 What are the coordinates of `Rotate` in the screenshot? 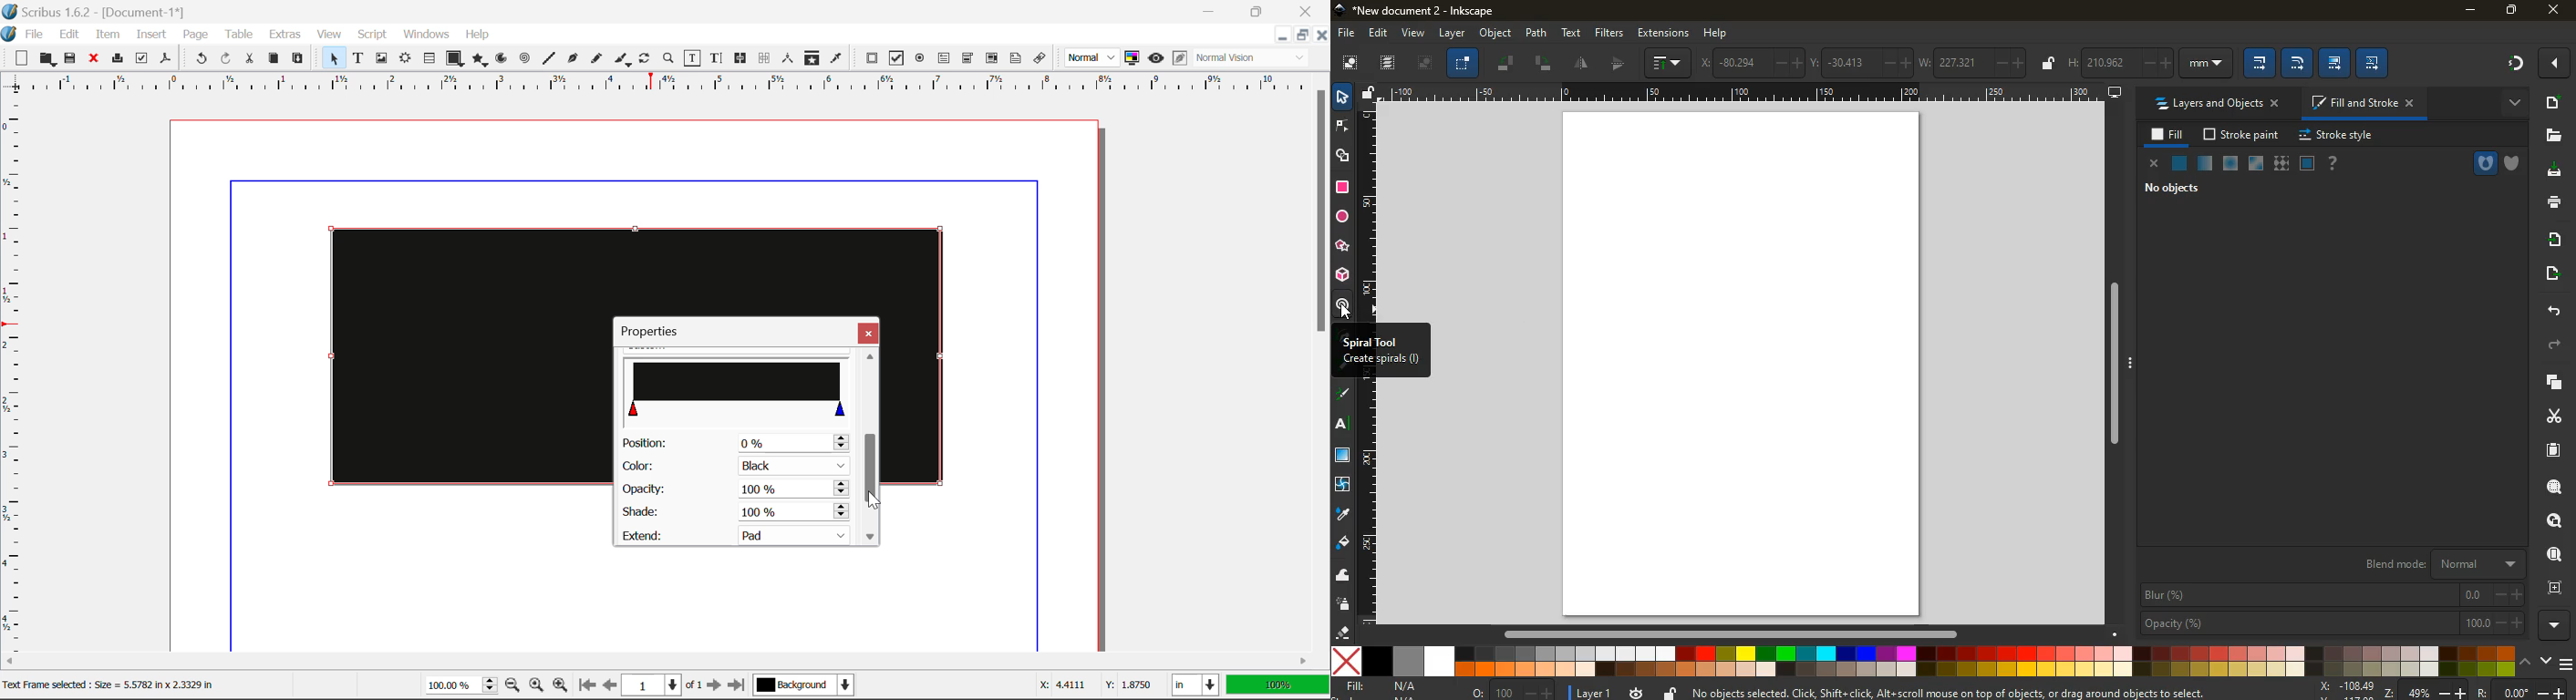 It's located at (646, 58).